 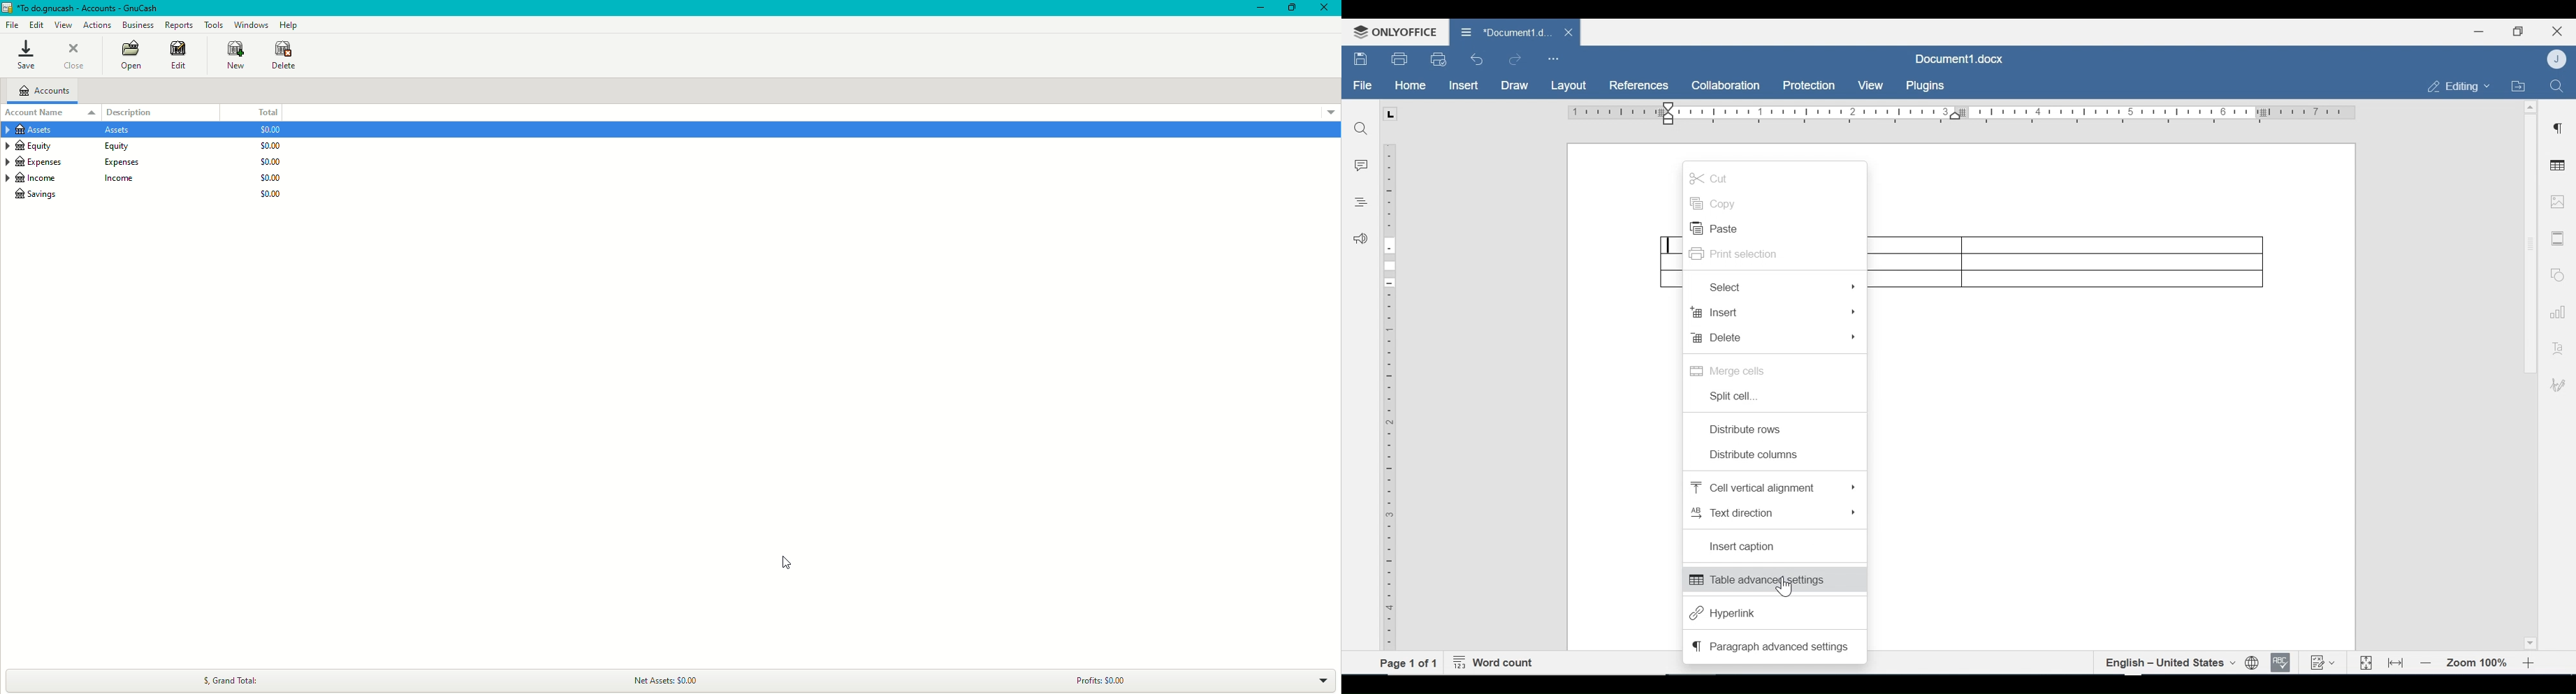 What do you see at coordinates (1361, 129) in the screenshot?
I see `Find` at bounding box center [1361, 129].